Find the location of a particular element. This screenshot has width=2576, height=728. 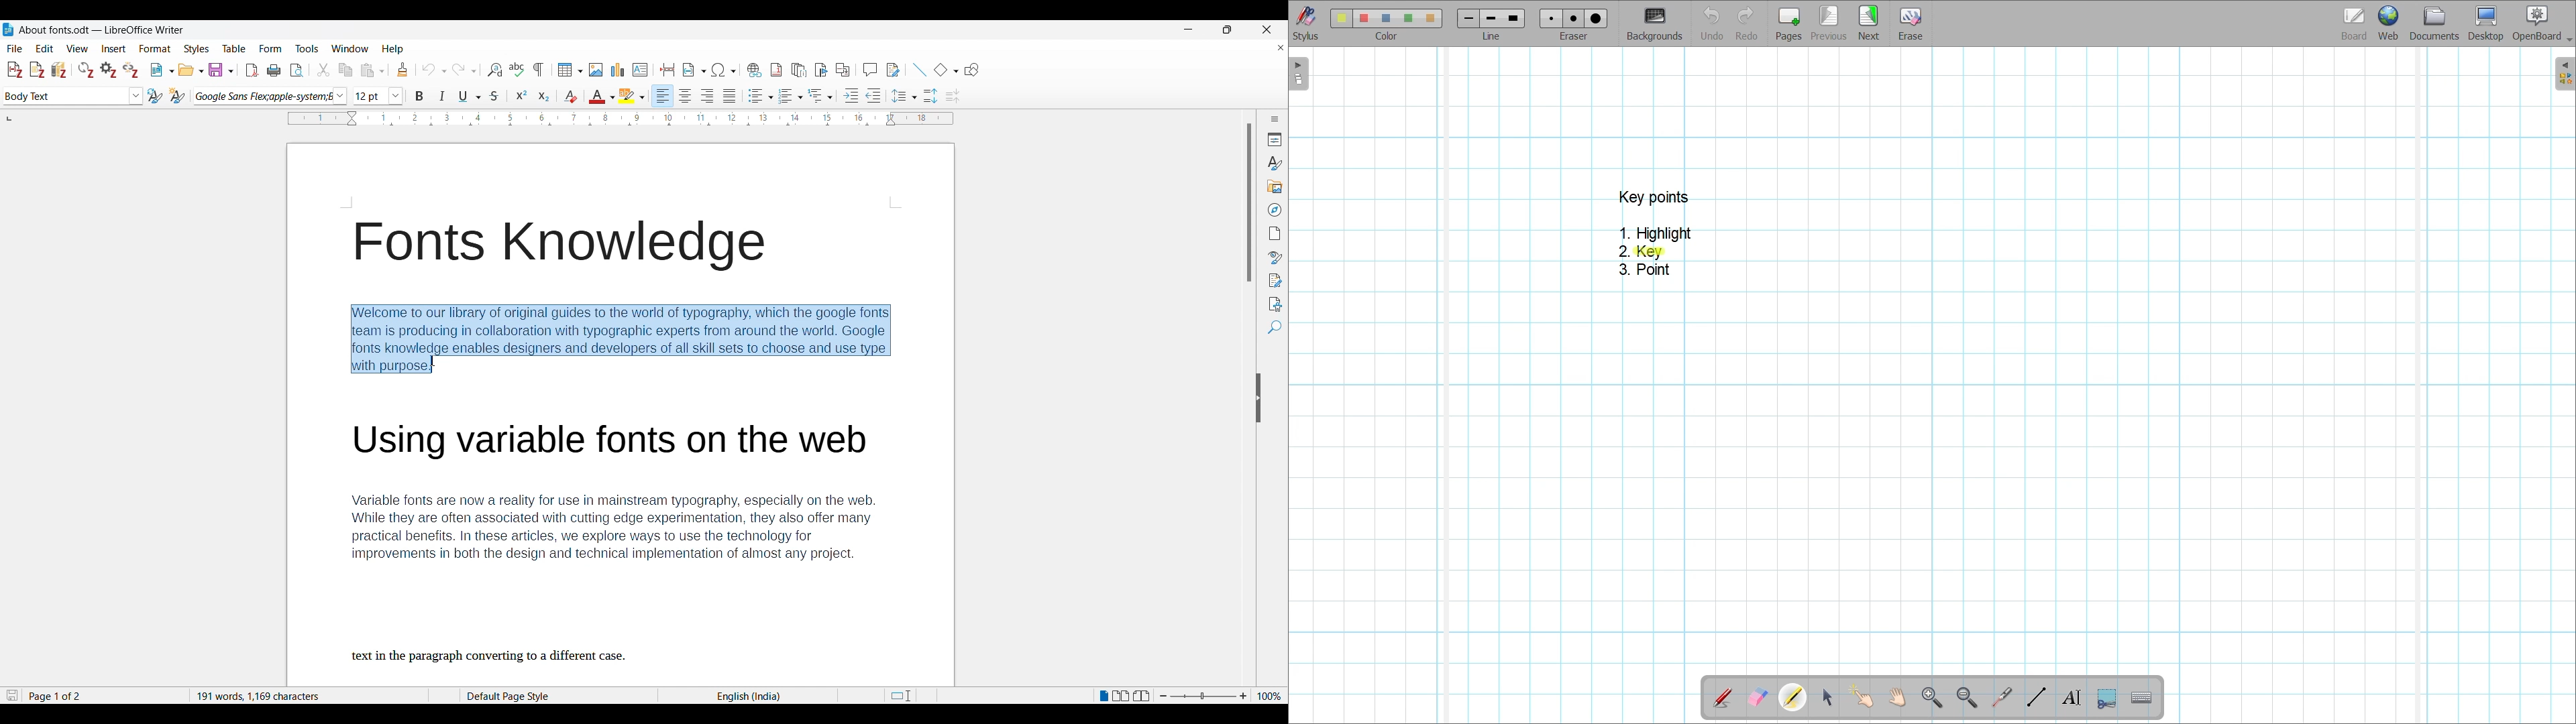

Insert text box is located at coordinates (640, 70).